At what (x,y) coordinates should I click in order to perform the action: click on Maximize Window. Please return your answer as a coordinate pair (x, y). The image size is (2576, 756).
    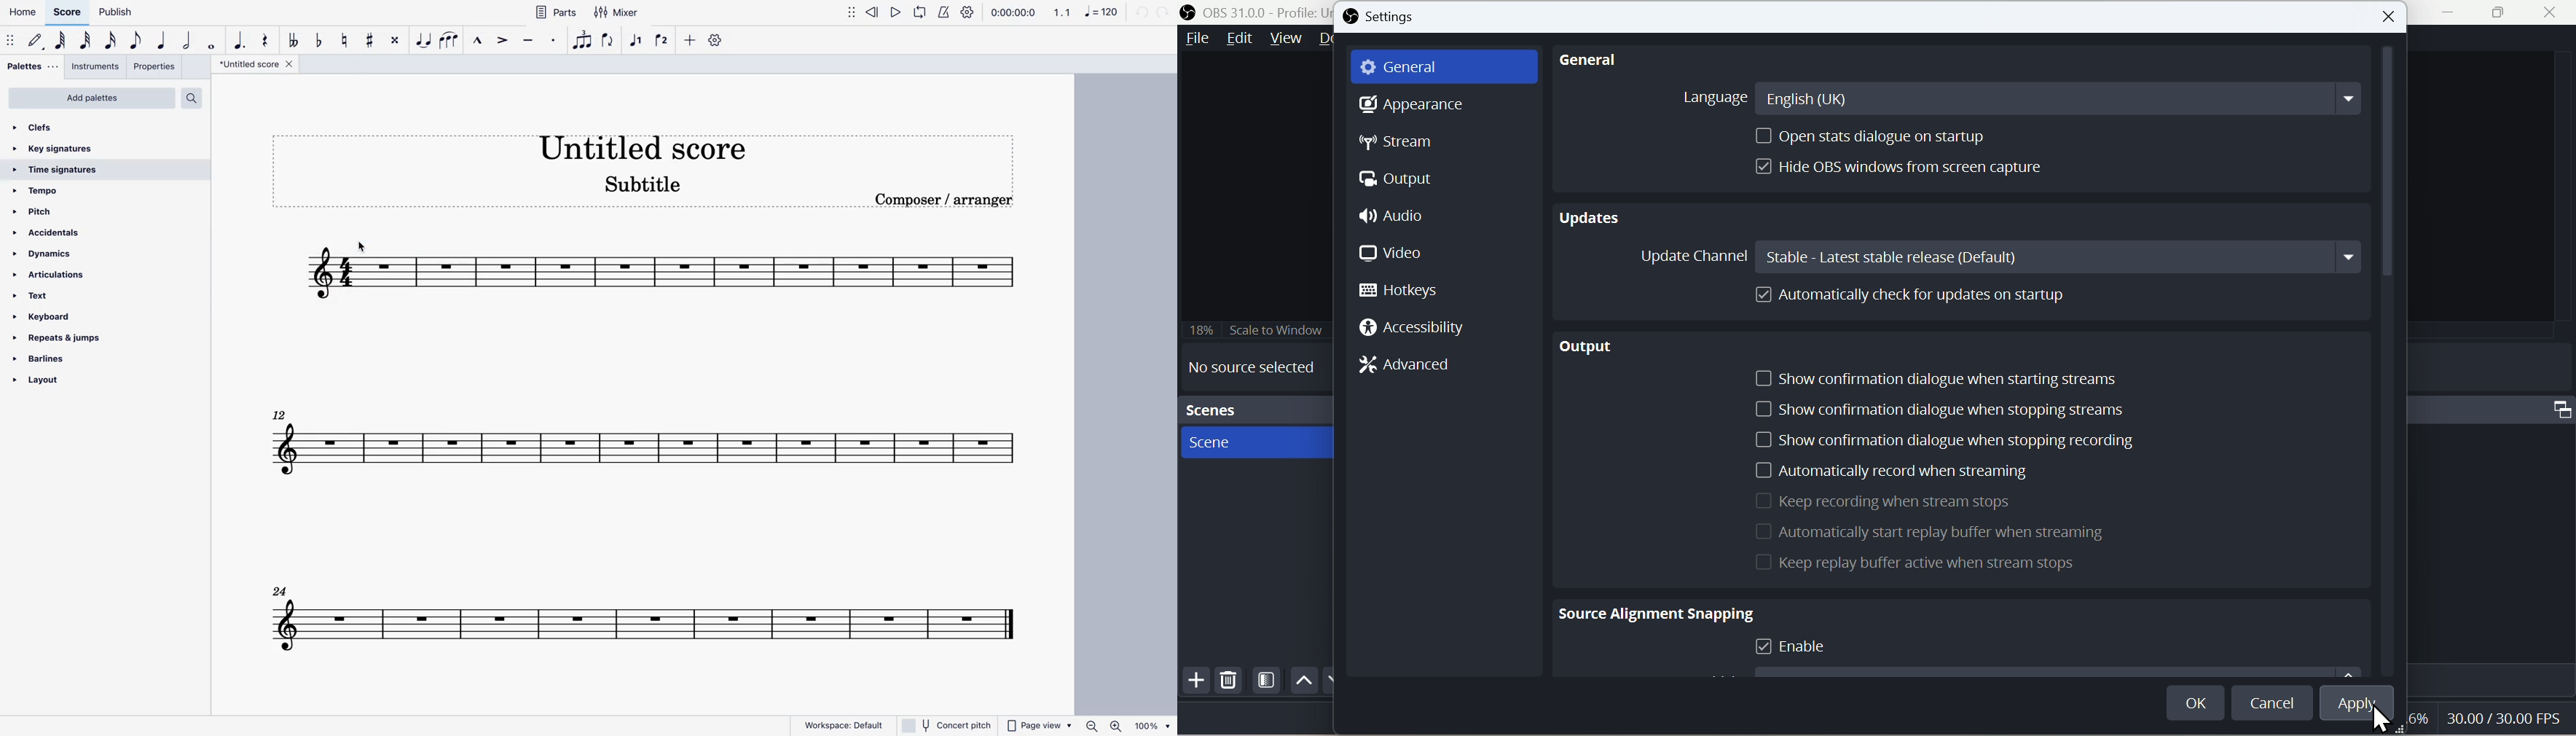
    Looking at the image, I should click on (2557, 411).